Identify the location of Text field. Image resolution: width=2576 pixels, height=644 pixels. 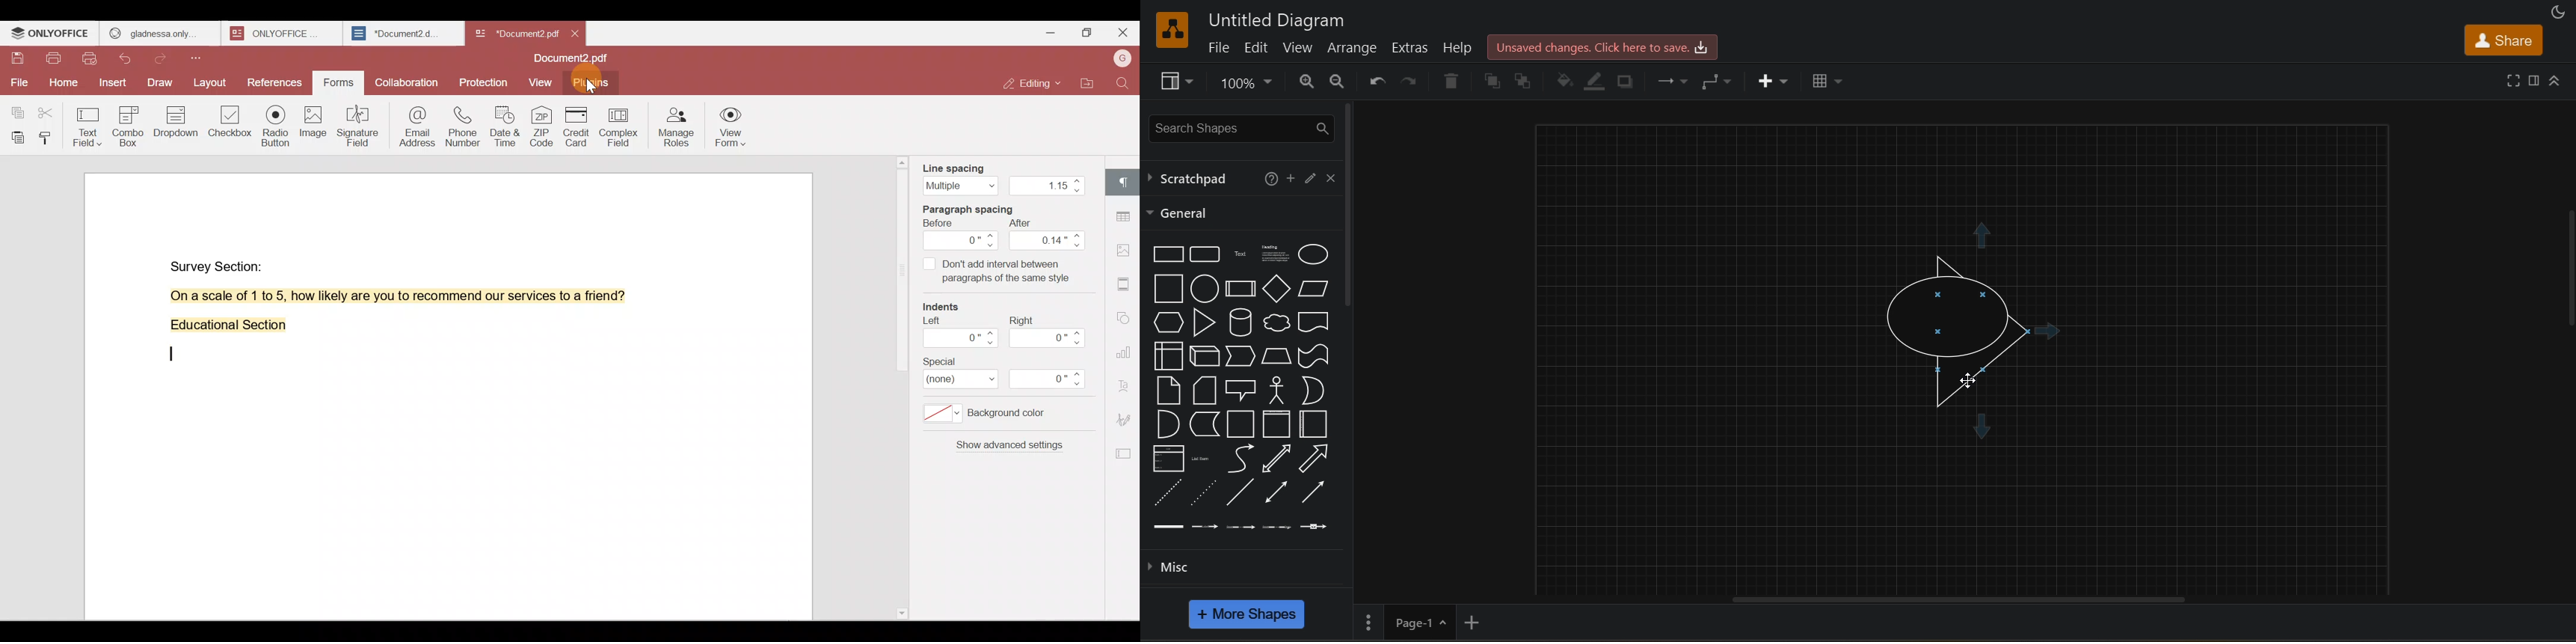
(89, 124).